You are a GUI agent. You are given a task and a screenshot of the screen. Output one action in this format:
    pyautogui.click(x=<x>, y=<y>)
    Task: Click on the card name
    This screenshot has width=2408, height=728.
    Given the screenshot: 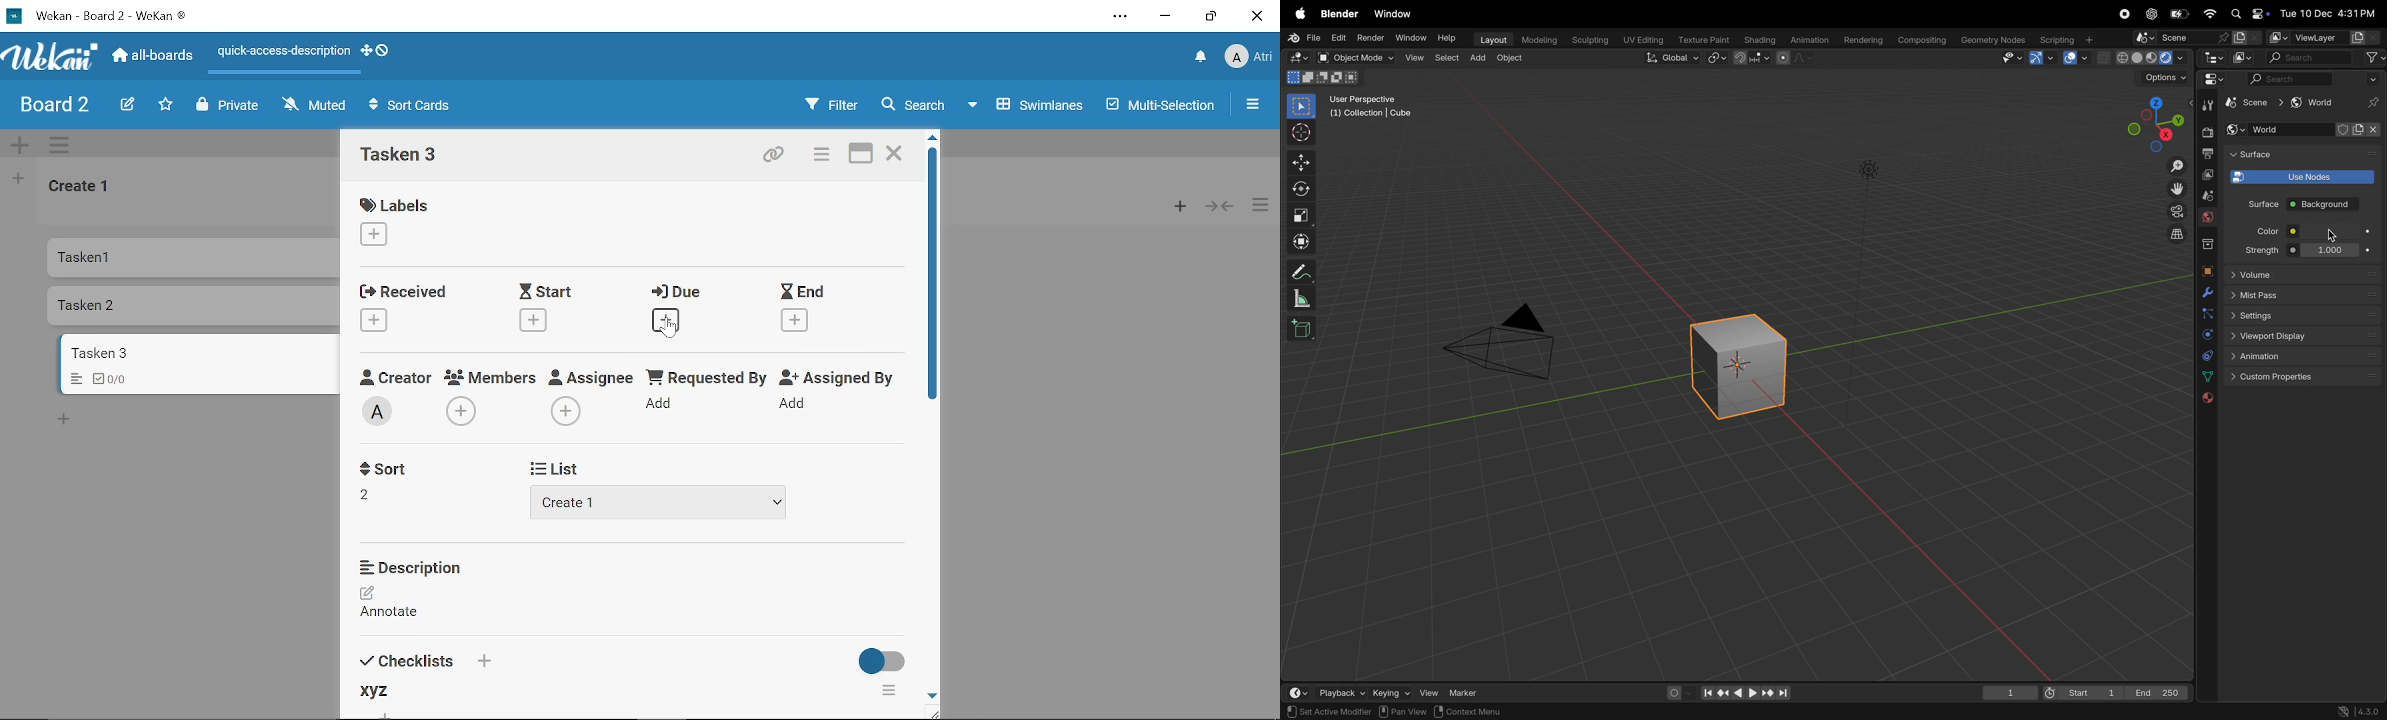 What is the action you would take?
    pyautogui.click(x=399, y=157)
    